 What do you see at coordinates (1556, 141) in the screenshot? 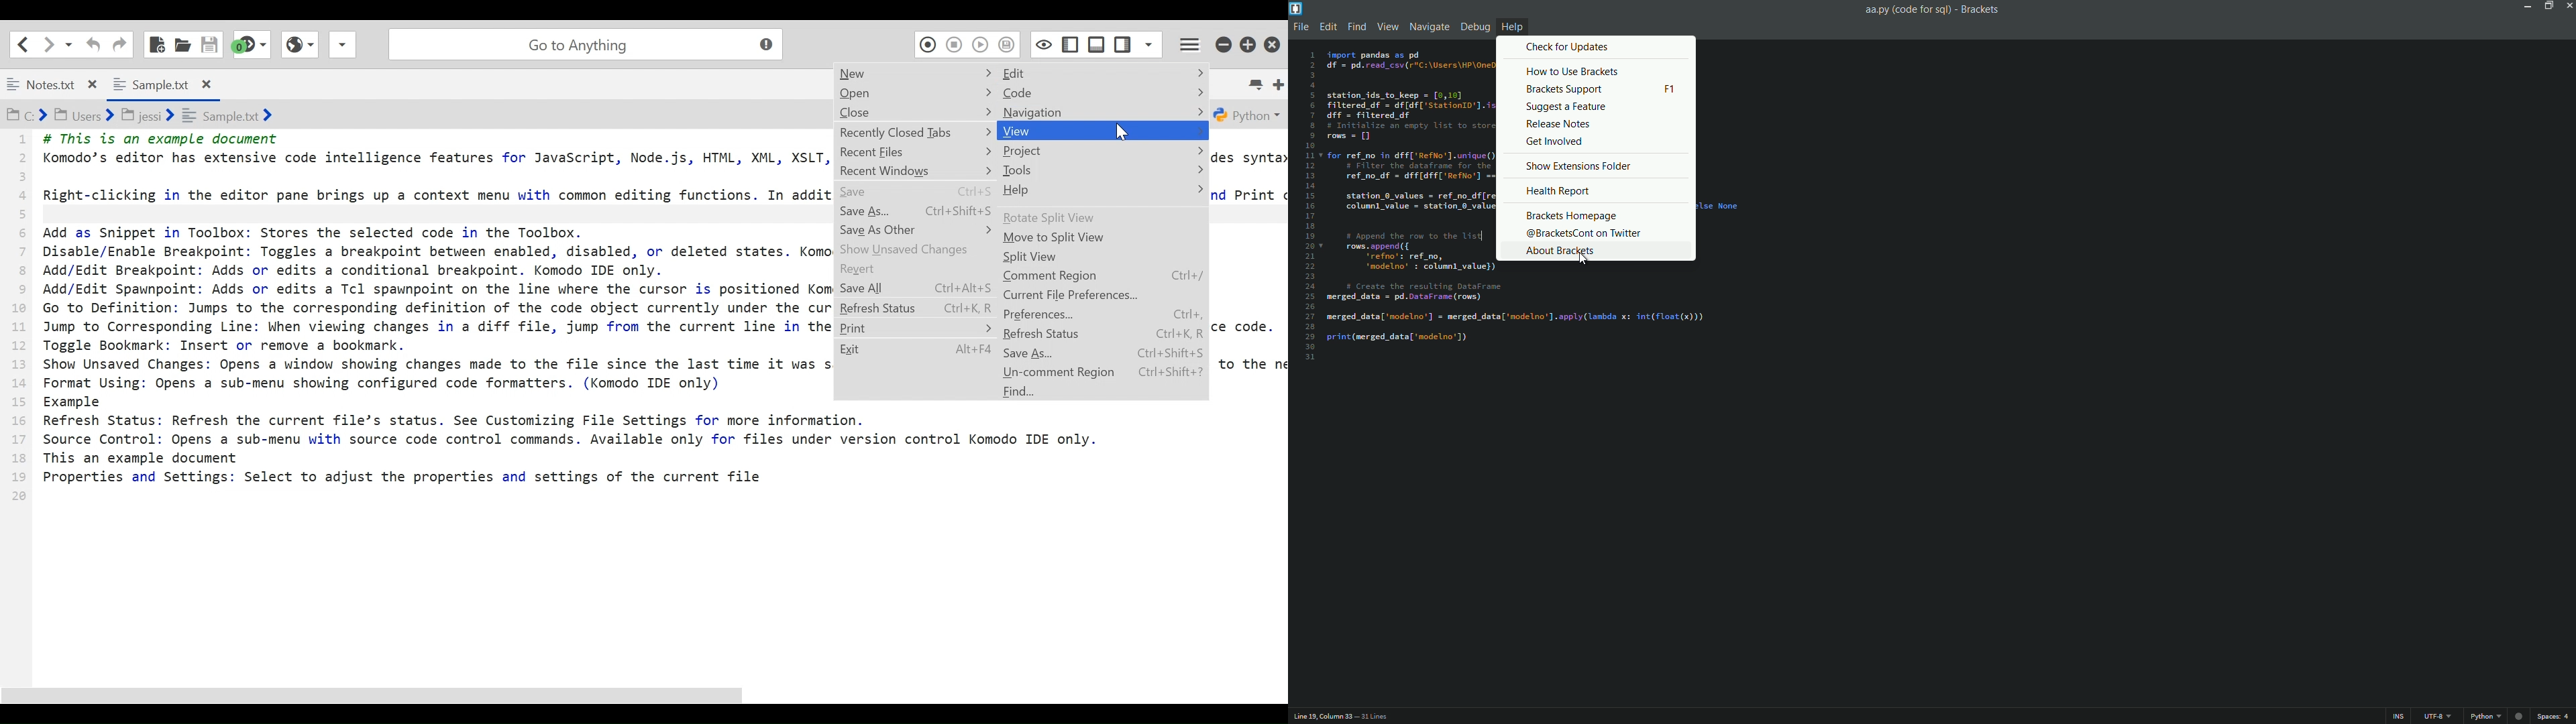
I see `get involved` at bounding box center [1556, 141].